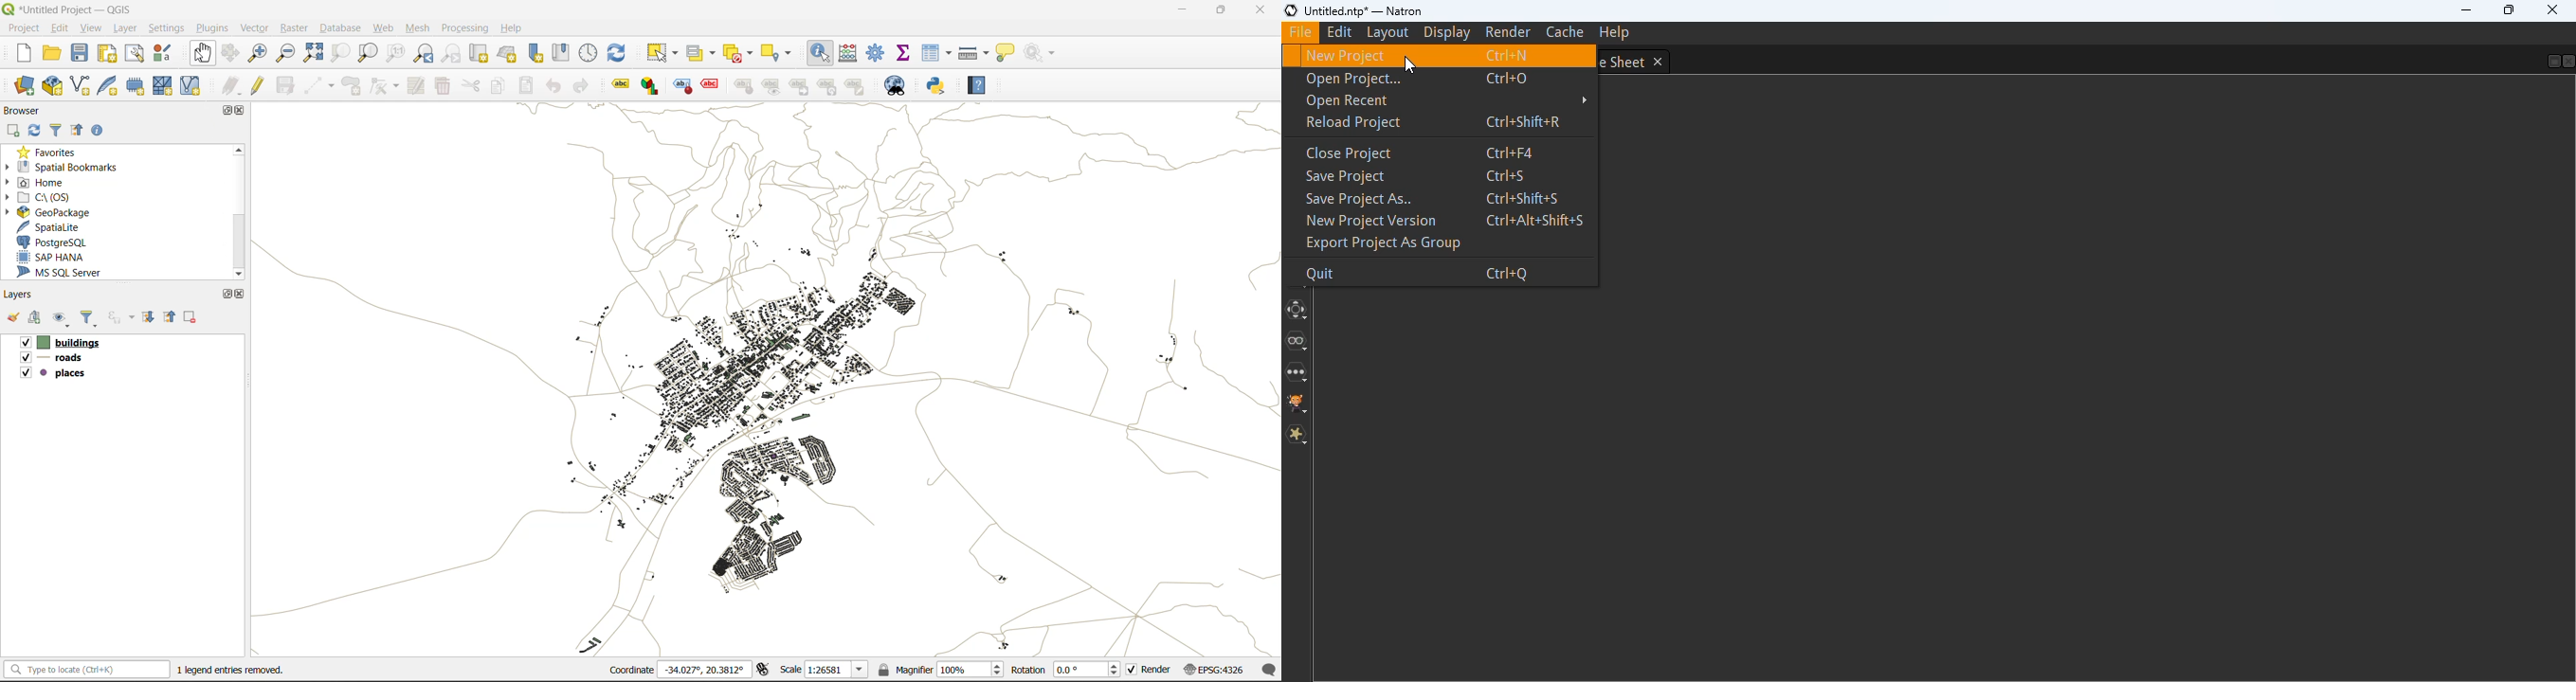  Describe the element at coordinates (1150, 671) in the screenshot. I see `render` at that location.